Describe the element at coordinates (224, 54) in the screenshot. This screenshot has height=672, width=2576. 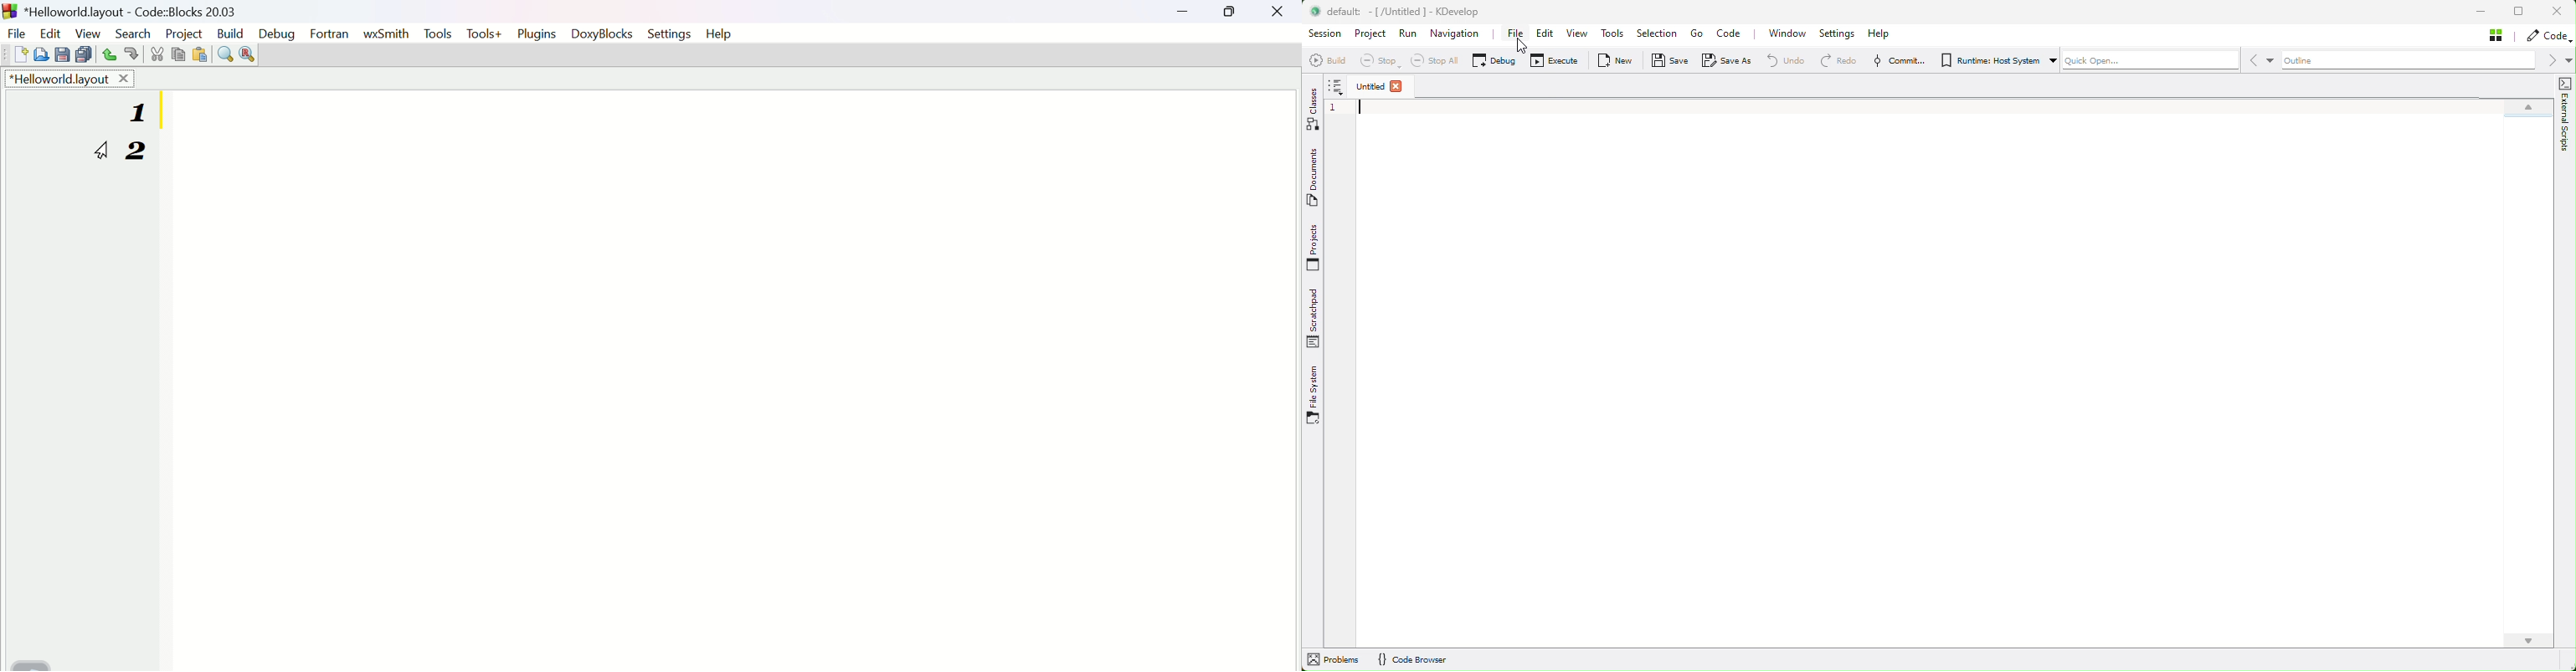
I see `Find` at that location.